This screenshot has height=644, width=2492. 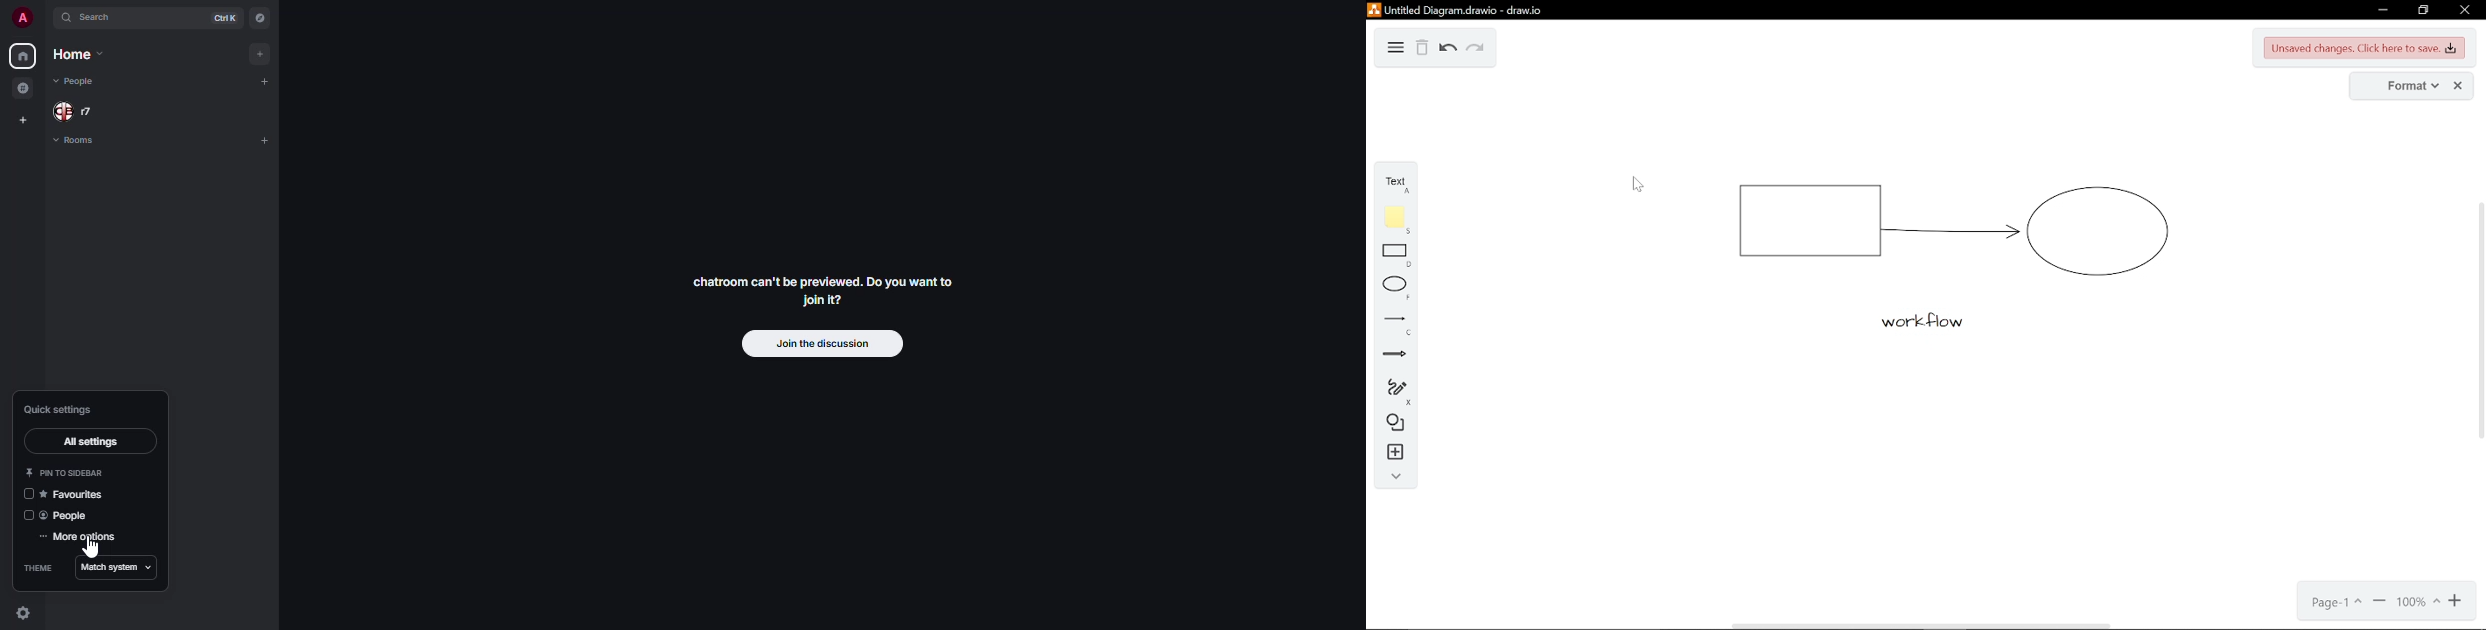 I want to click on add, so click(x=257, y=53).